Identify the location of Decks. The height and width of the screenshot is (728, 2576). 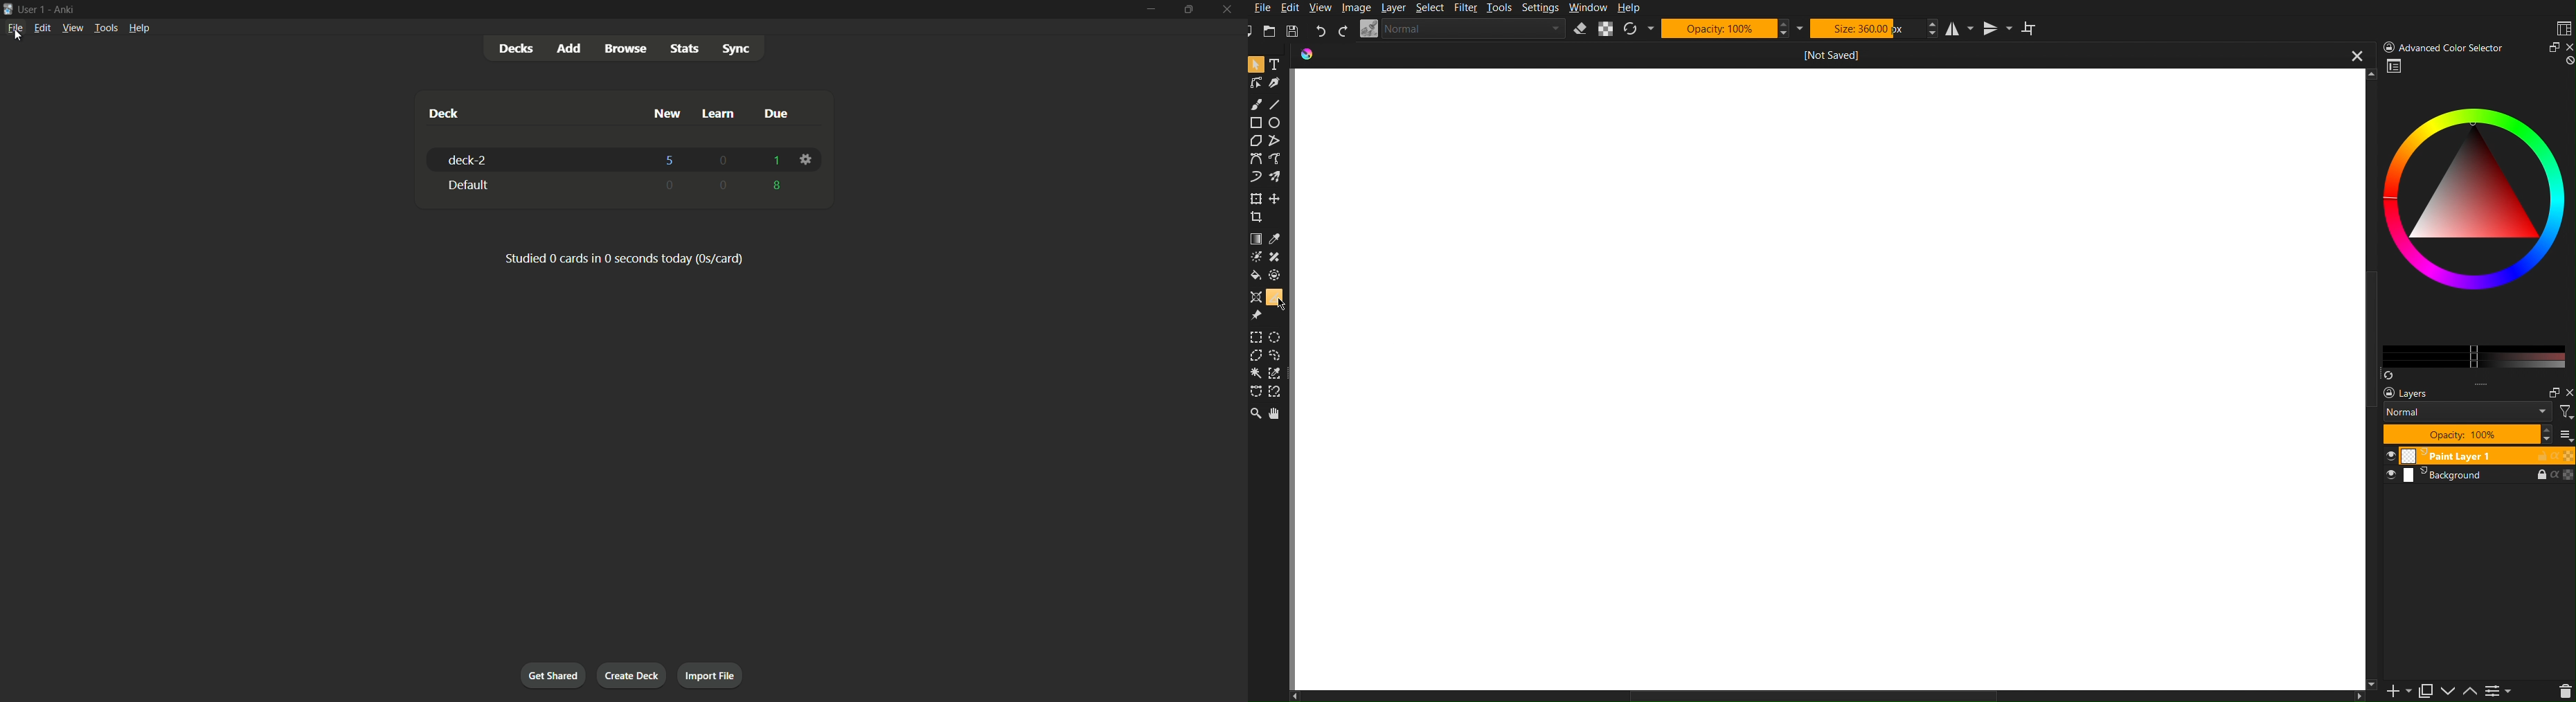
(516, 48).